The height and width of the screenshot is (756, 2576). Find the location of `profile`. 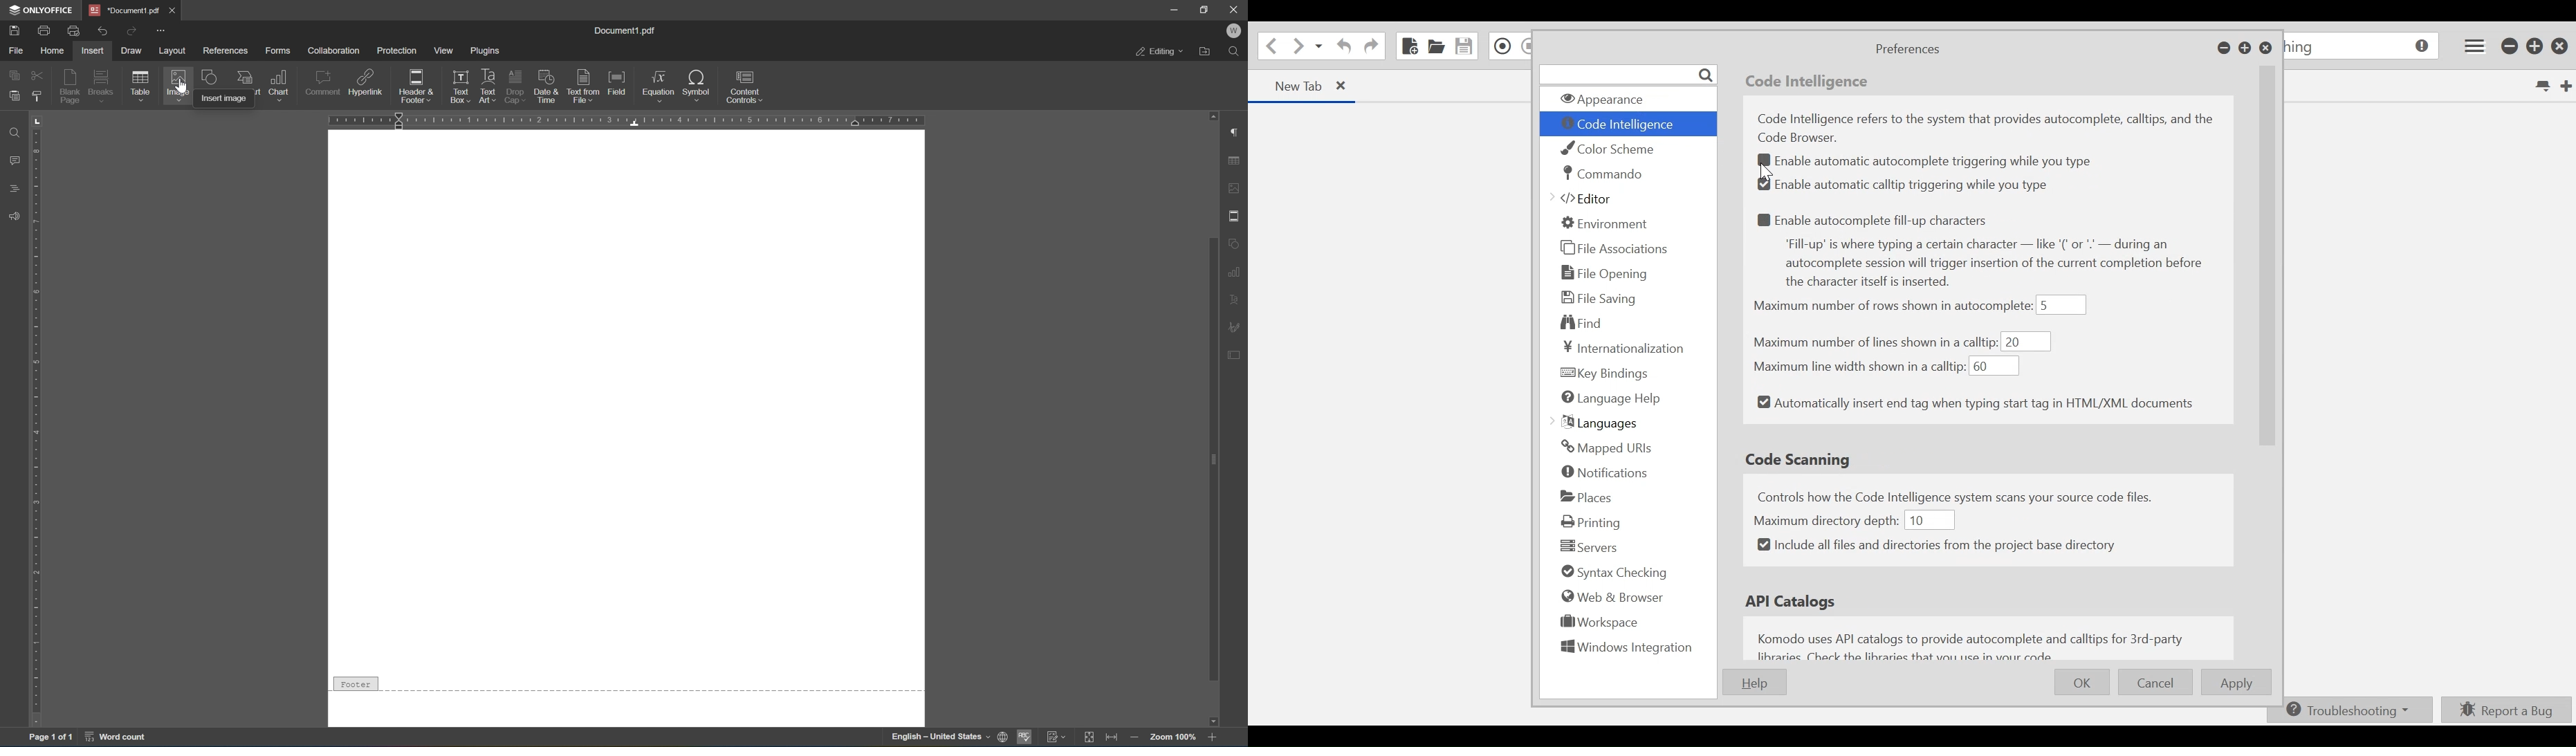

profile is located at coordinates (1237, 32).